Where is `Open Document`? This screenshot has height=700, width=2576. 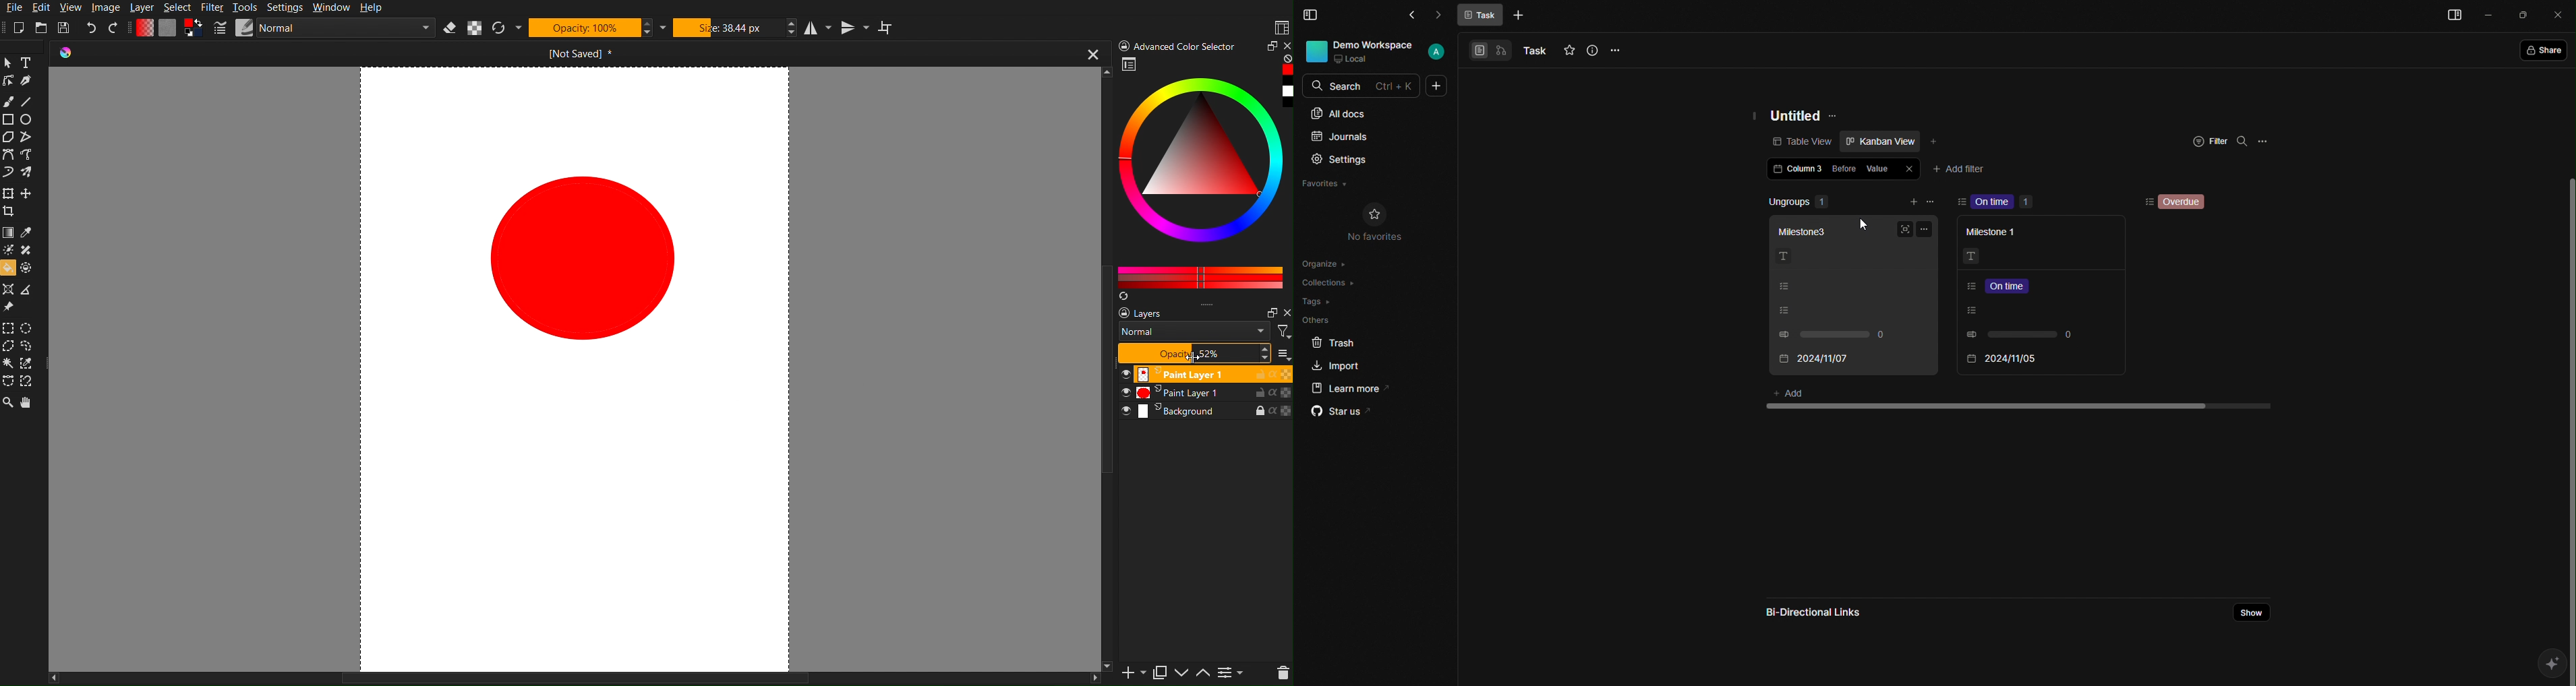
Open Document is located at coordinates (564, 56).